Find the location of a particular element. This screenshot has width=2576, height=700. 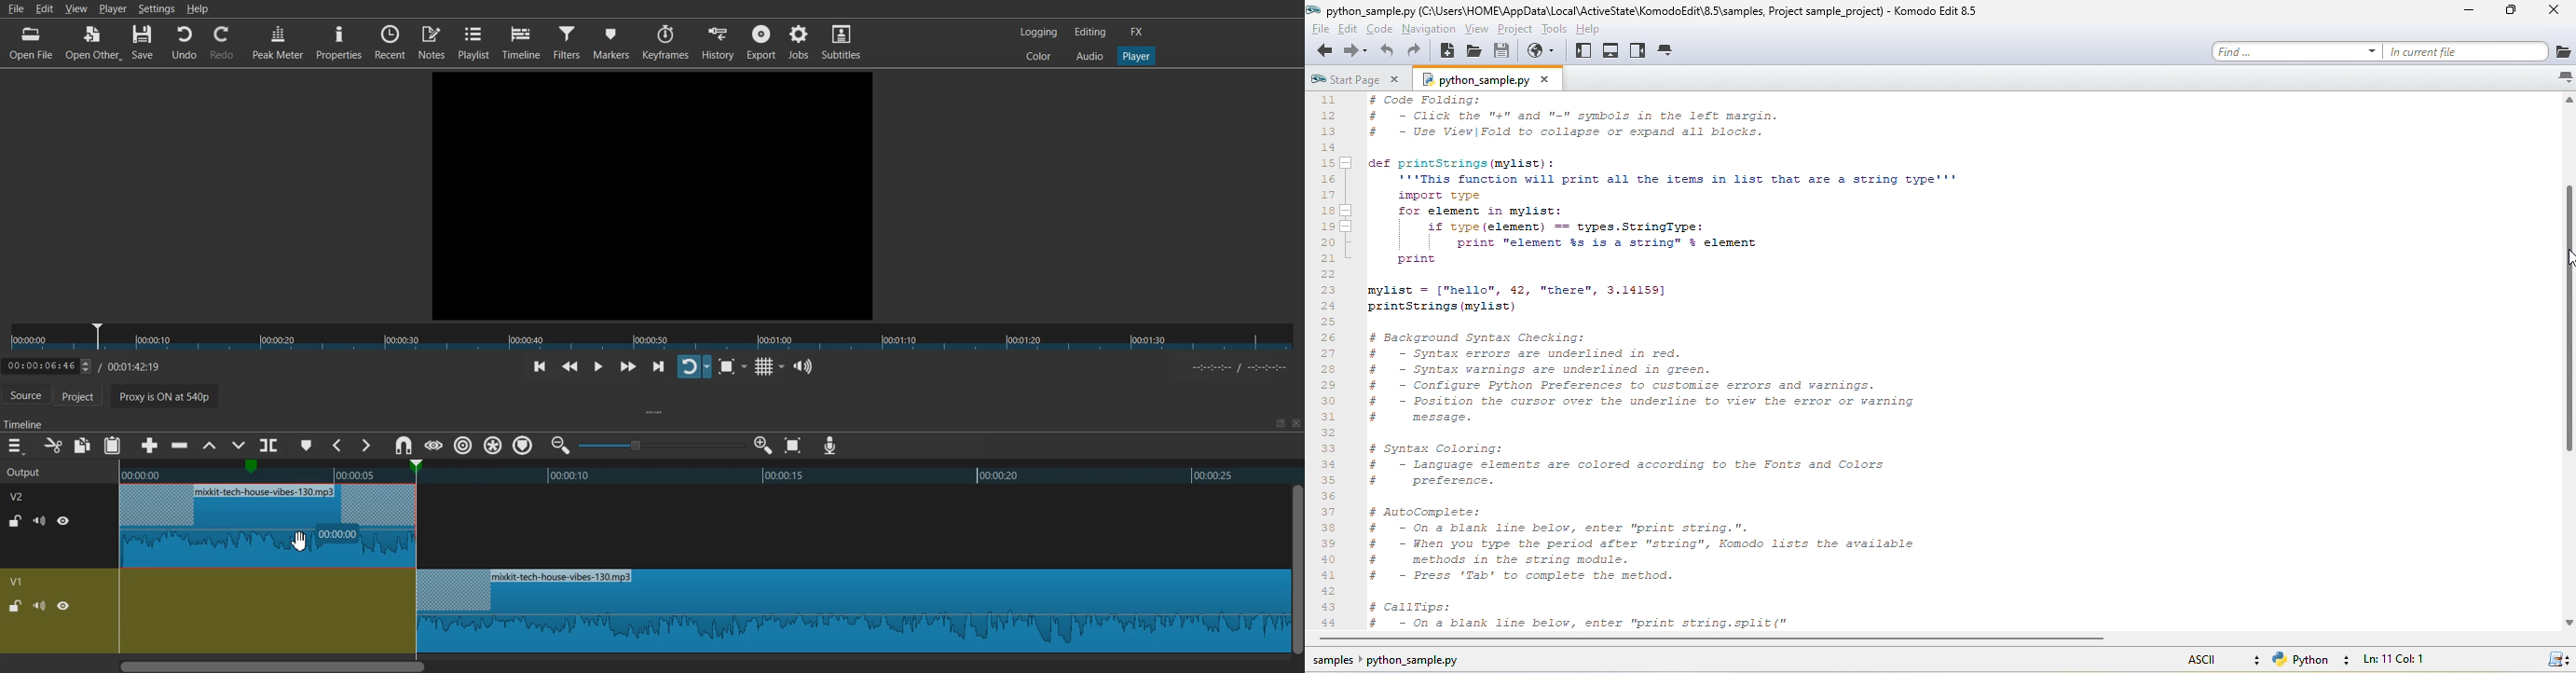

History is located at coordinates (719, 42).